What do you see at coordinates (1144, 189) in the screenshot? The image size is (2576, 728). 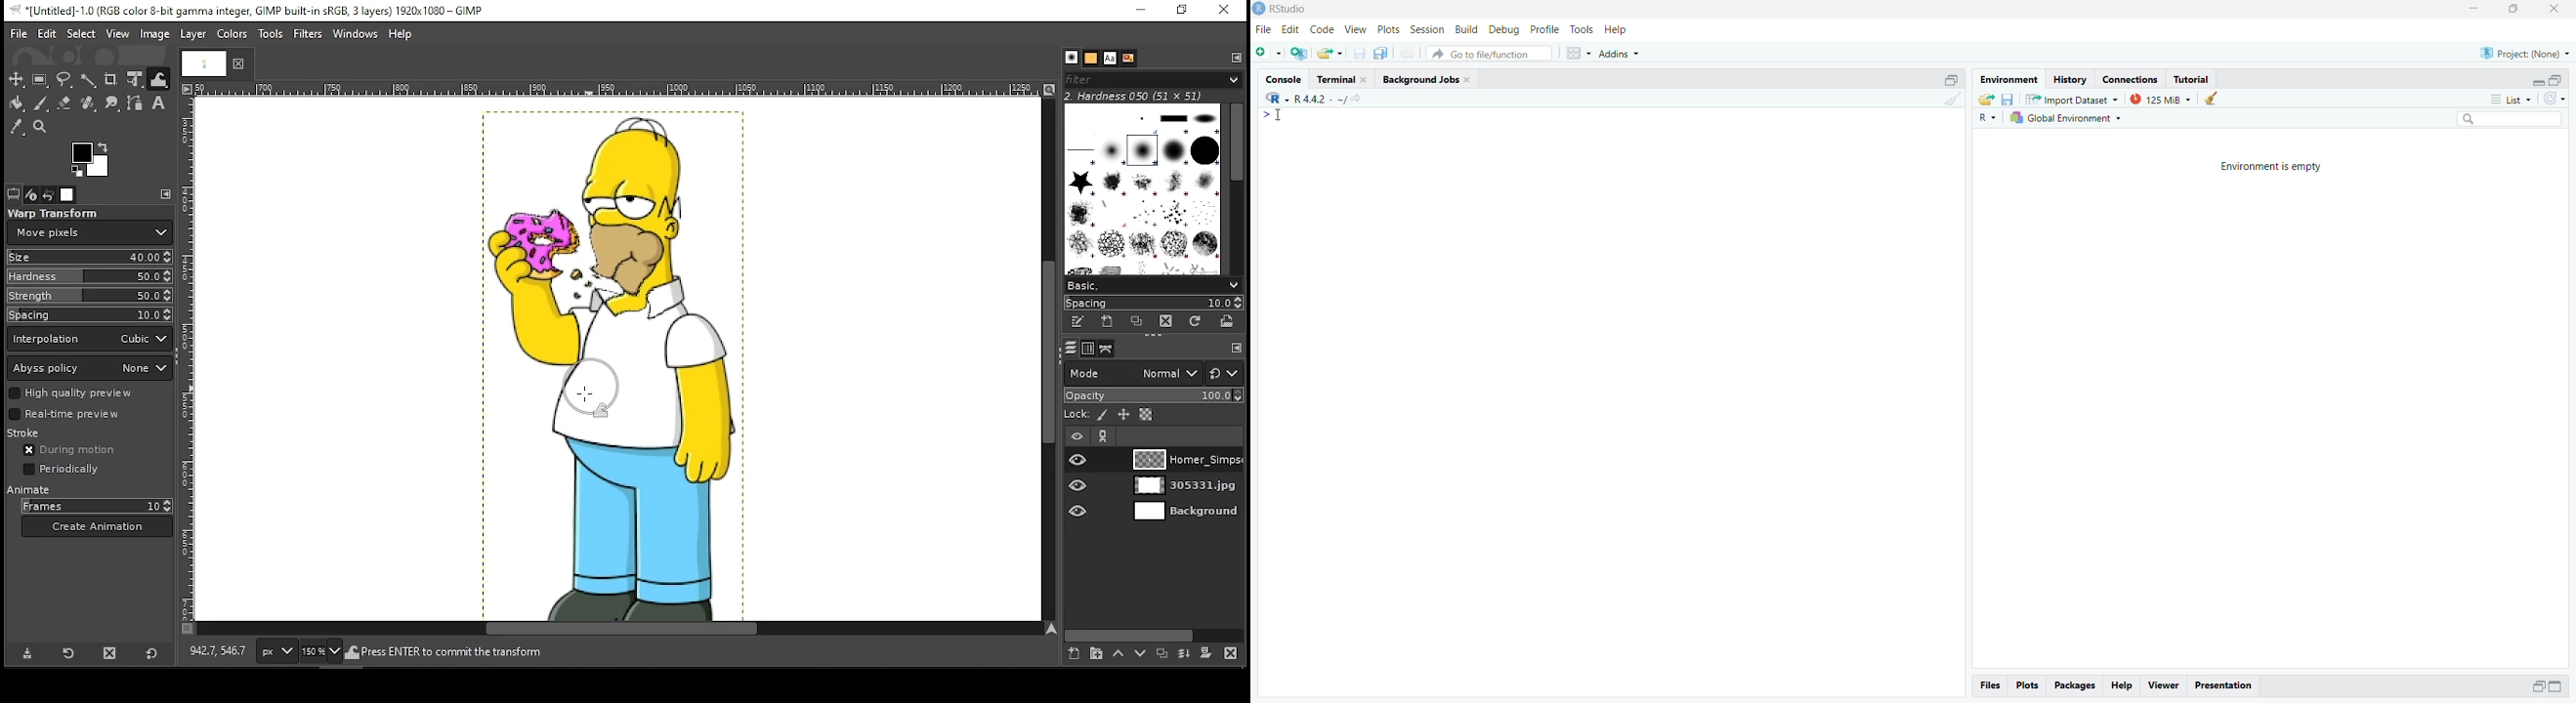 I see `brushes` at bounding box center [1144, 189].